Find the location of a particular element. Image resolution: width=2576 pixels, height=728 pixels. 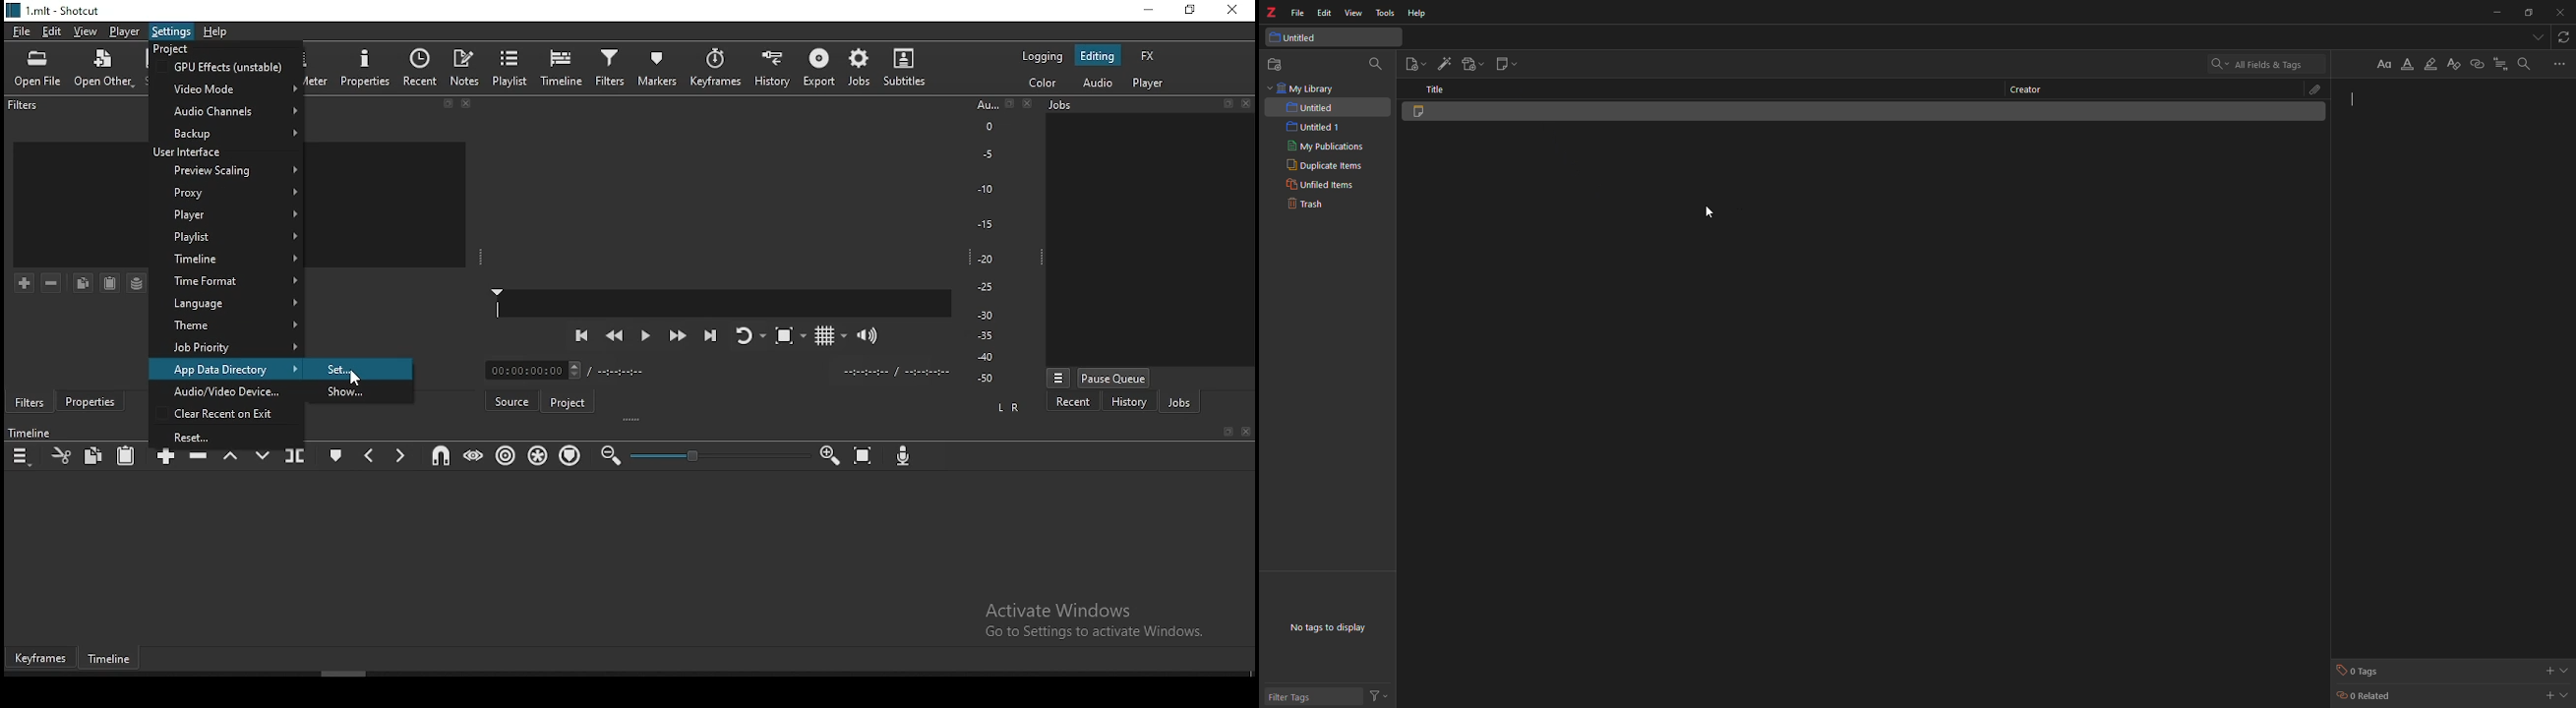

play/pause is located at coordinates (644, 339).